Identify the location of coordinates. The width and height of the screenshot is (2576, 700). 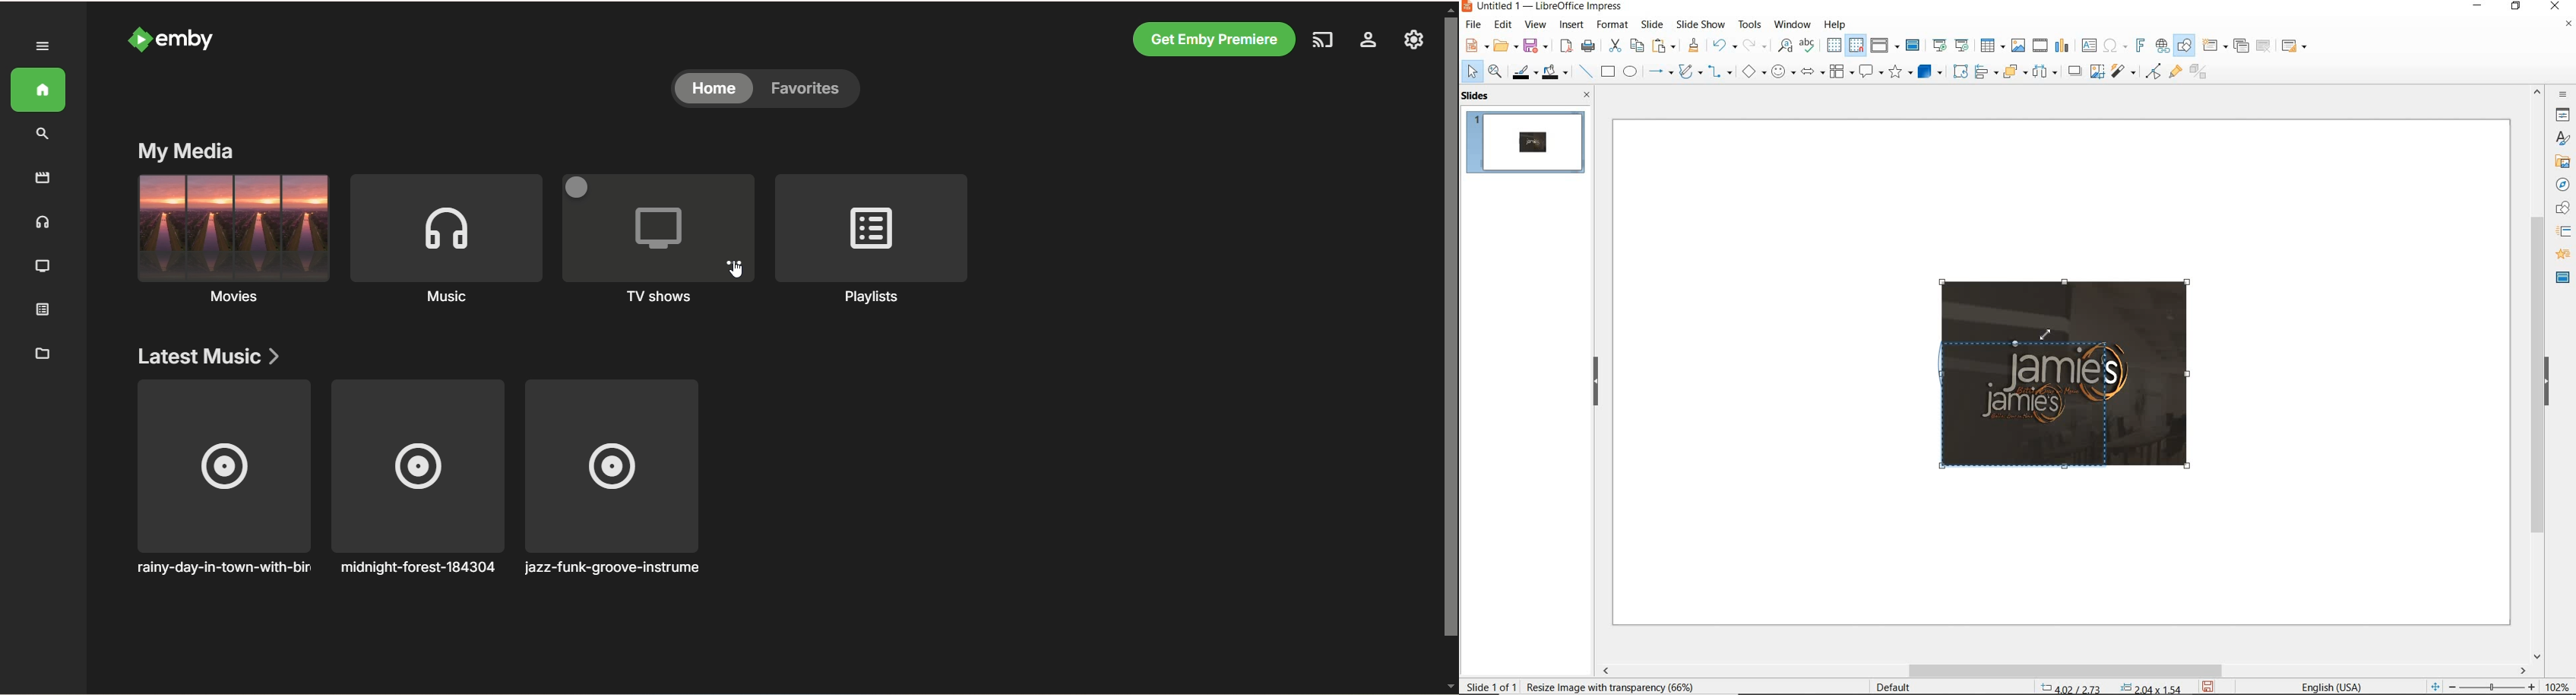
(2110, 688).